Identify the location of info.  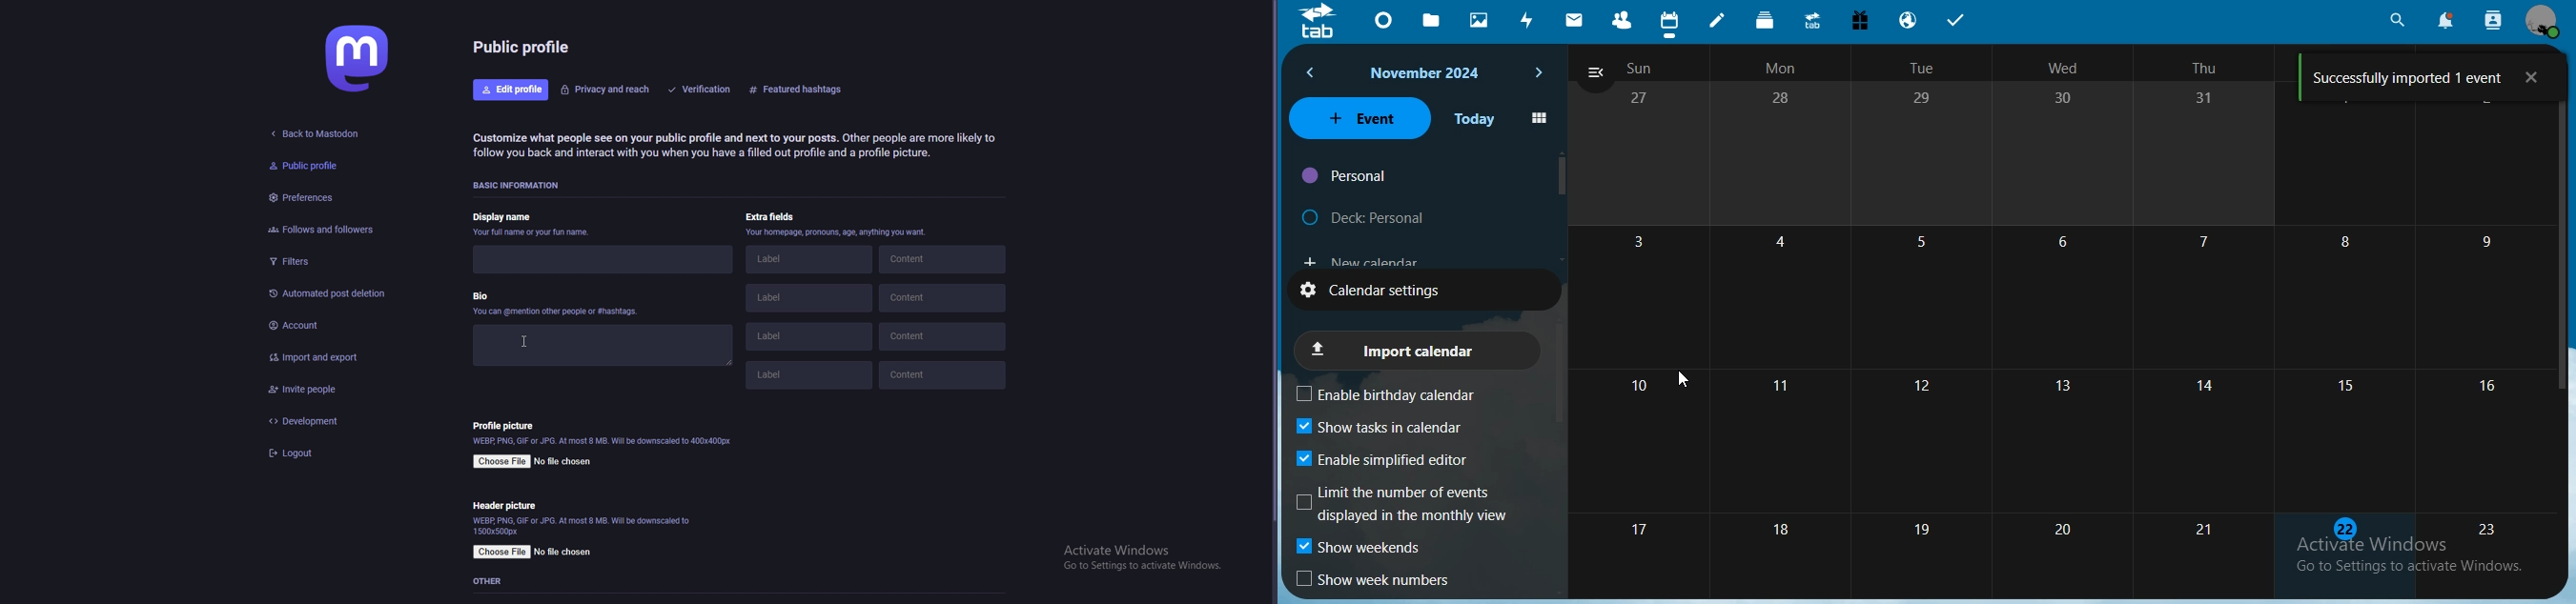
(584, 525).